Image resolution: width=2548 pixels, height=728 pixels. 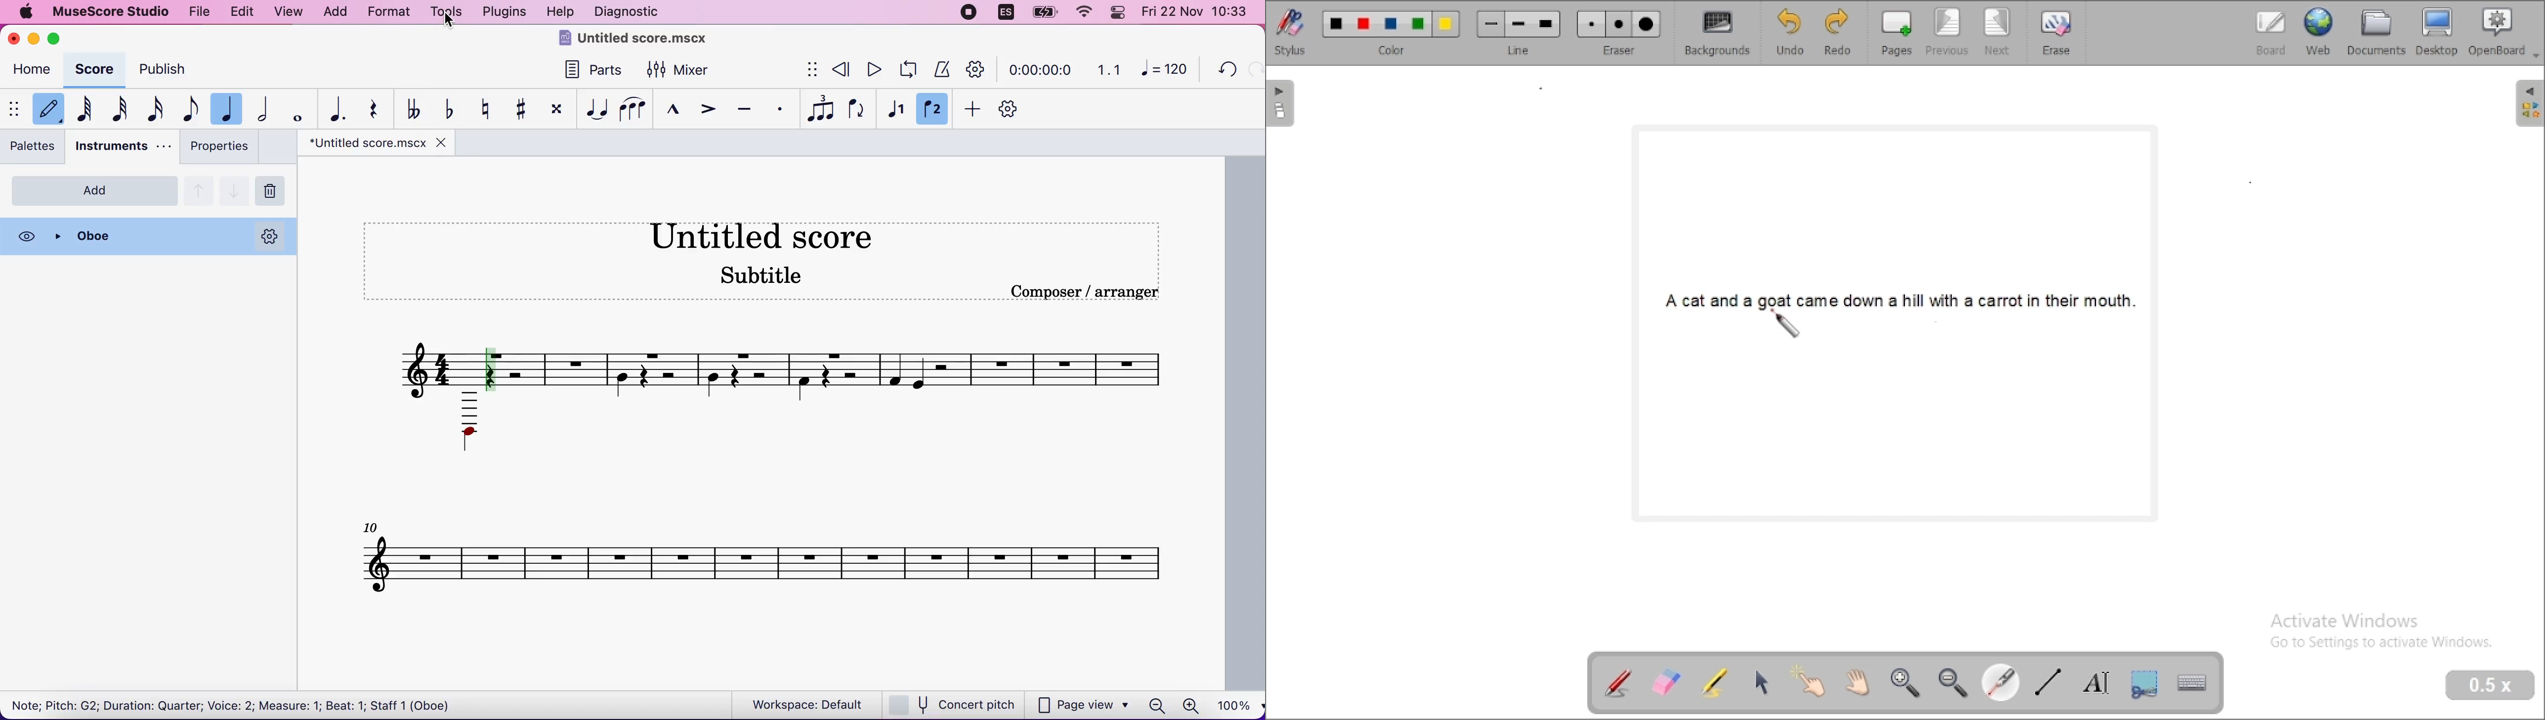 What do you see at coordinates (1254, 72) in the screenshot?
I see `redo` at bounding box center [1254, 72].